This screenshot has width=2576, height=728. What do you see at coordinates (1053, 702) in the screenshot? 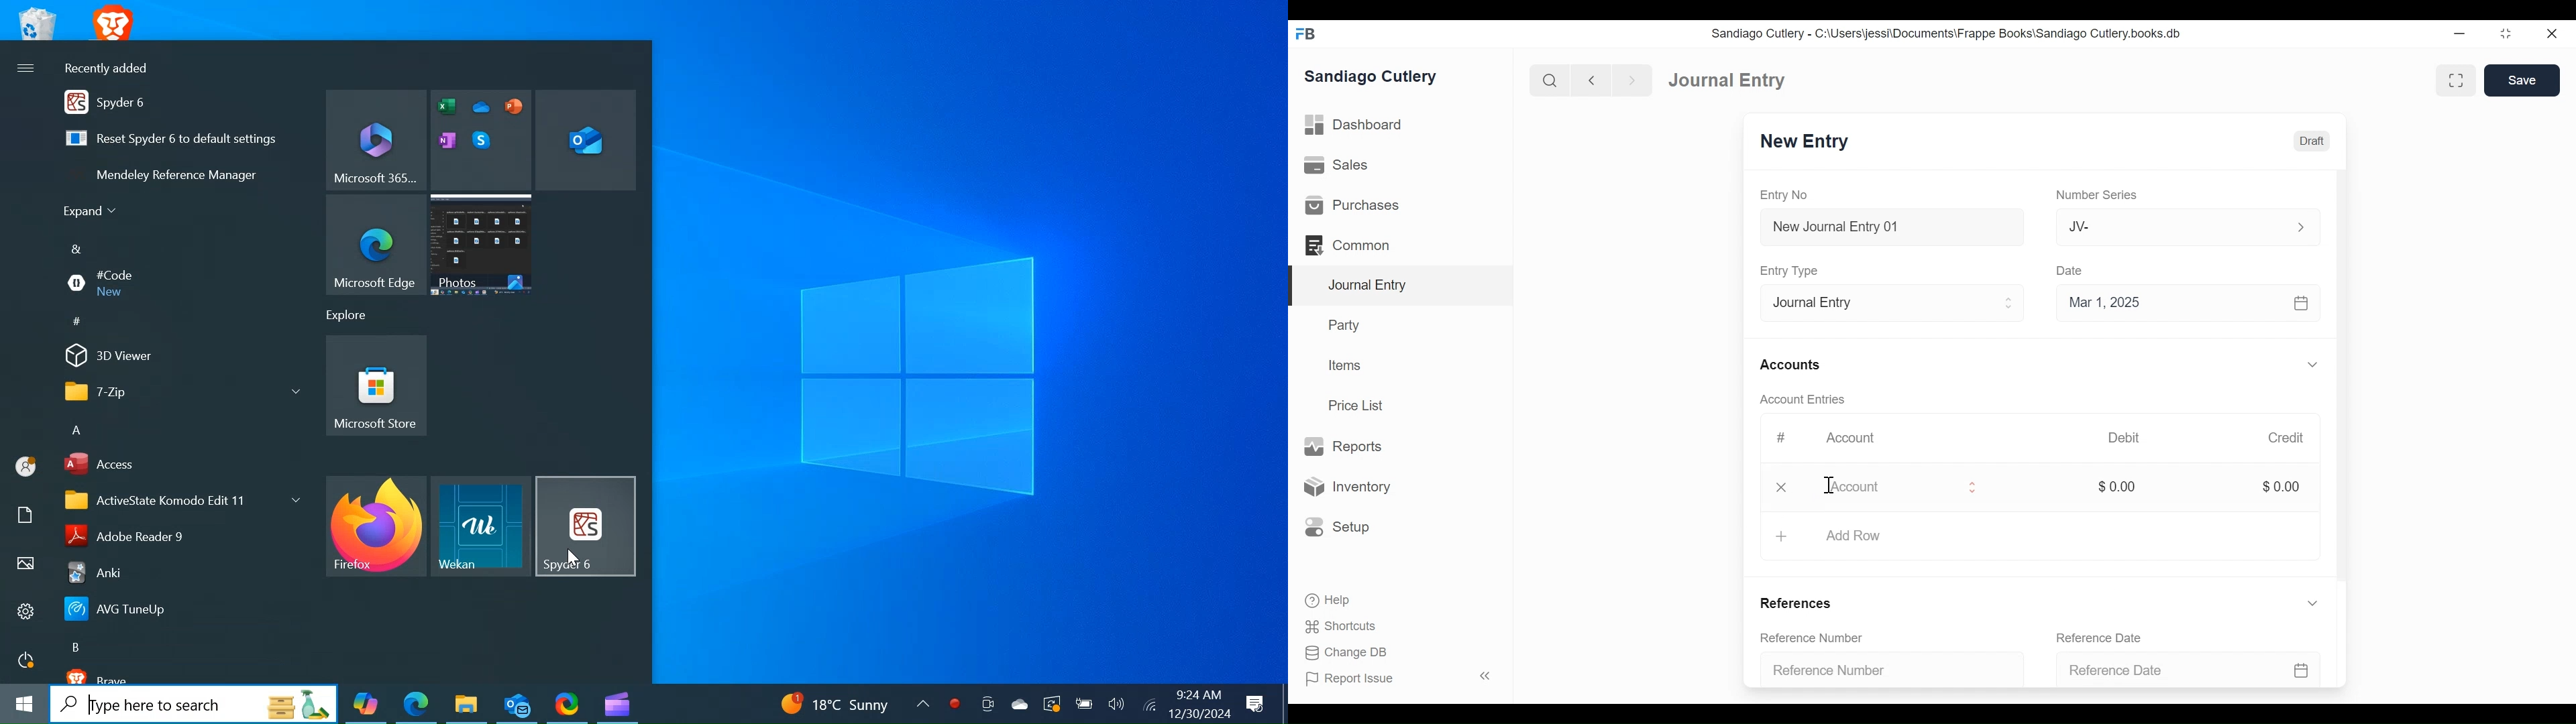
I see `Restart Update` at bounding box center [1053, 702].